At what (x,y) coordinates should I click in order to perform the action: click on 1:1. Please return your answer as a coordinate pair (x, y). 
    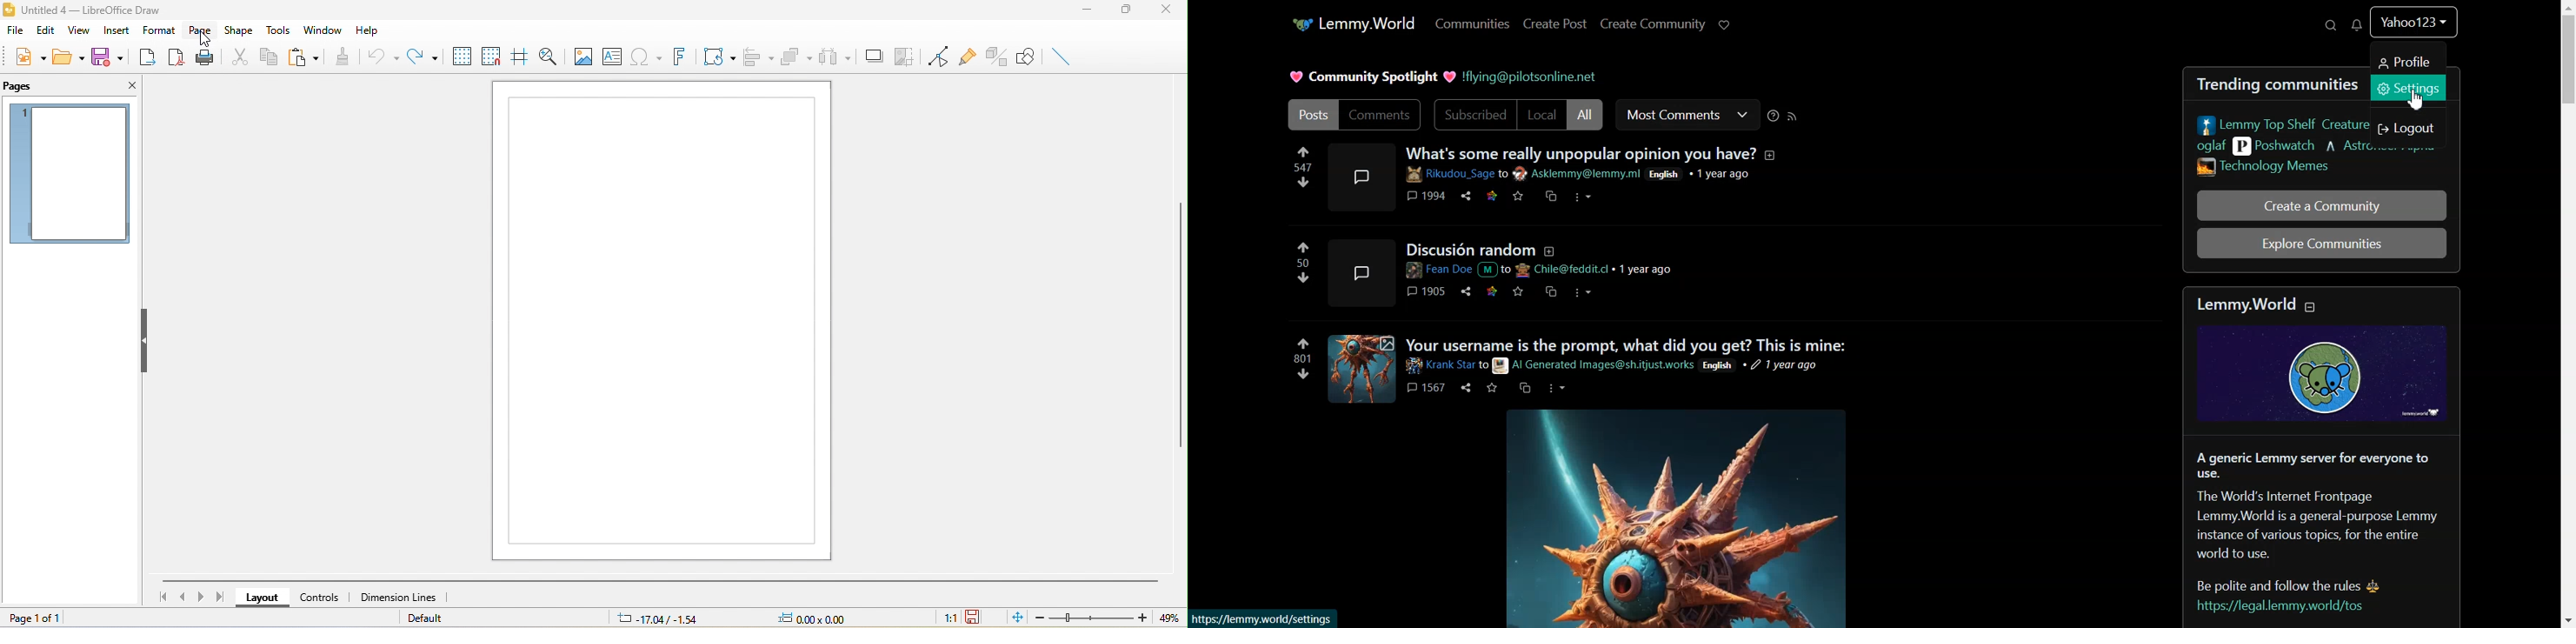
    Looking at the image, I should click on (939, 618).